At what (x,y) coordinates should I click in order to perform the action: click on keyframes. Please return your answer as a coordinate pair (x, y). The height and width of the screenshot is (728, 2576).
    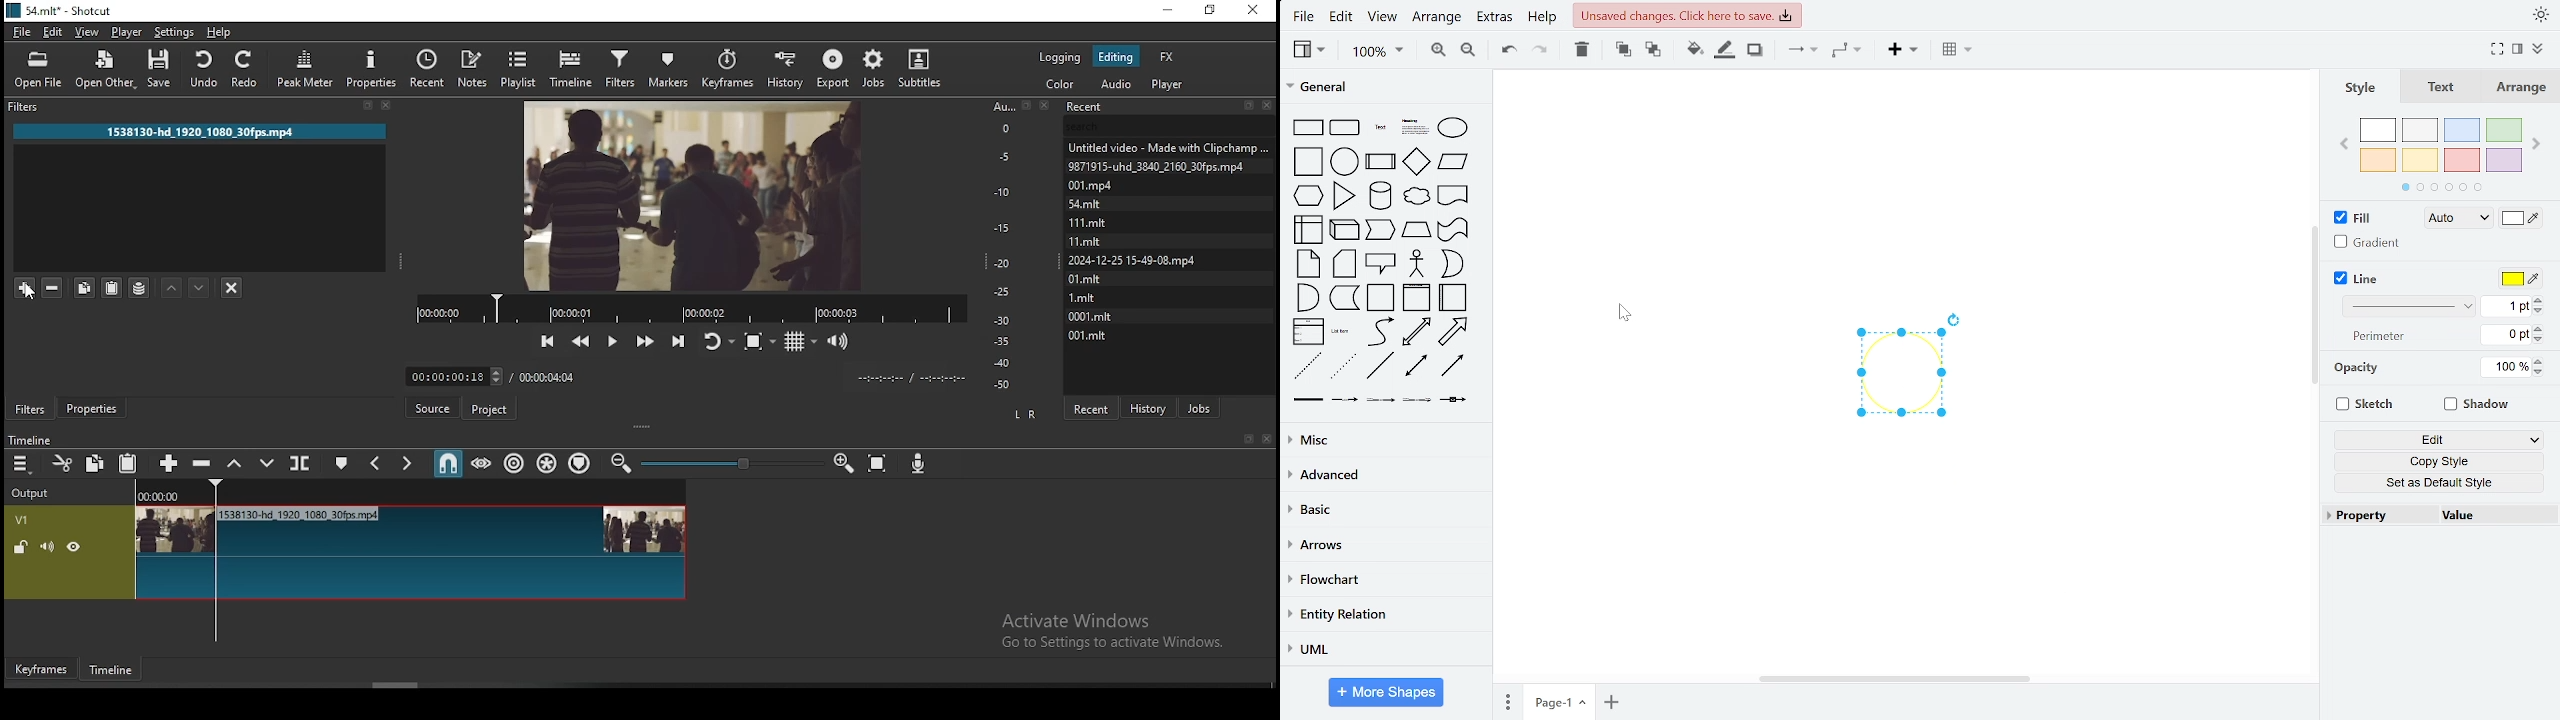
    Looking at the image, I should click on (726, 69).